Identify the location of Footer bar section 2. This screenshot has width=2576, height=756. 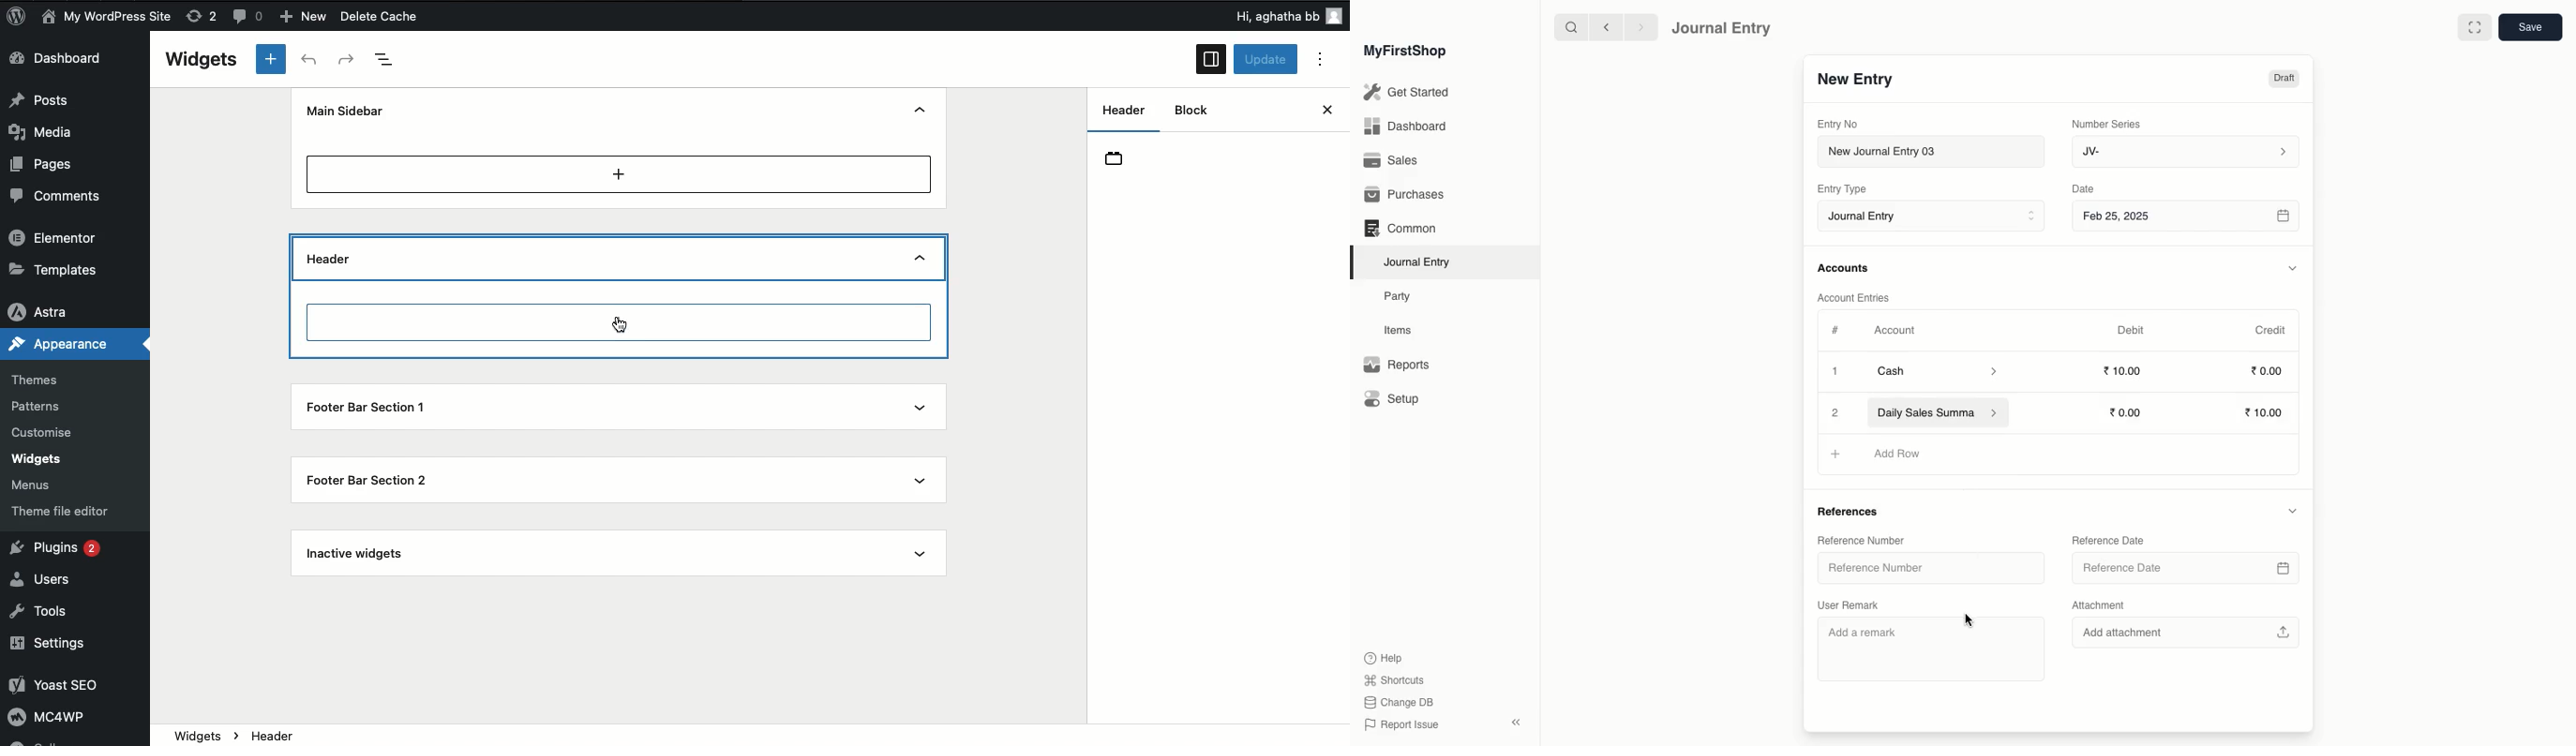
(367, 480).